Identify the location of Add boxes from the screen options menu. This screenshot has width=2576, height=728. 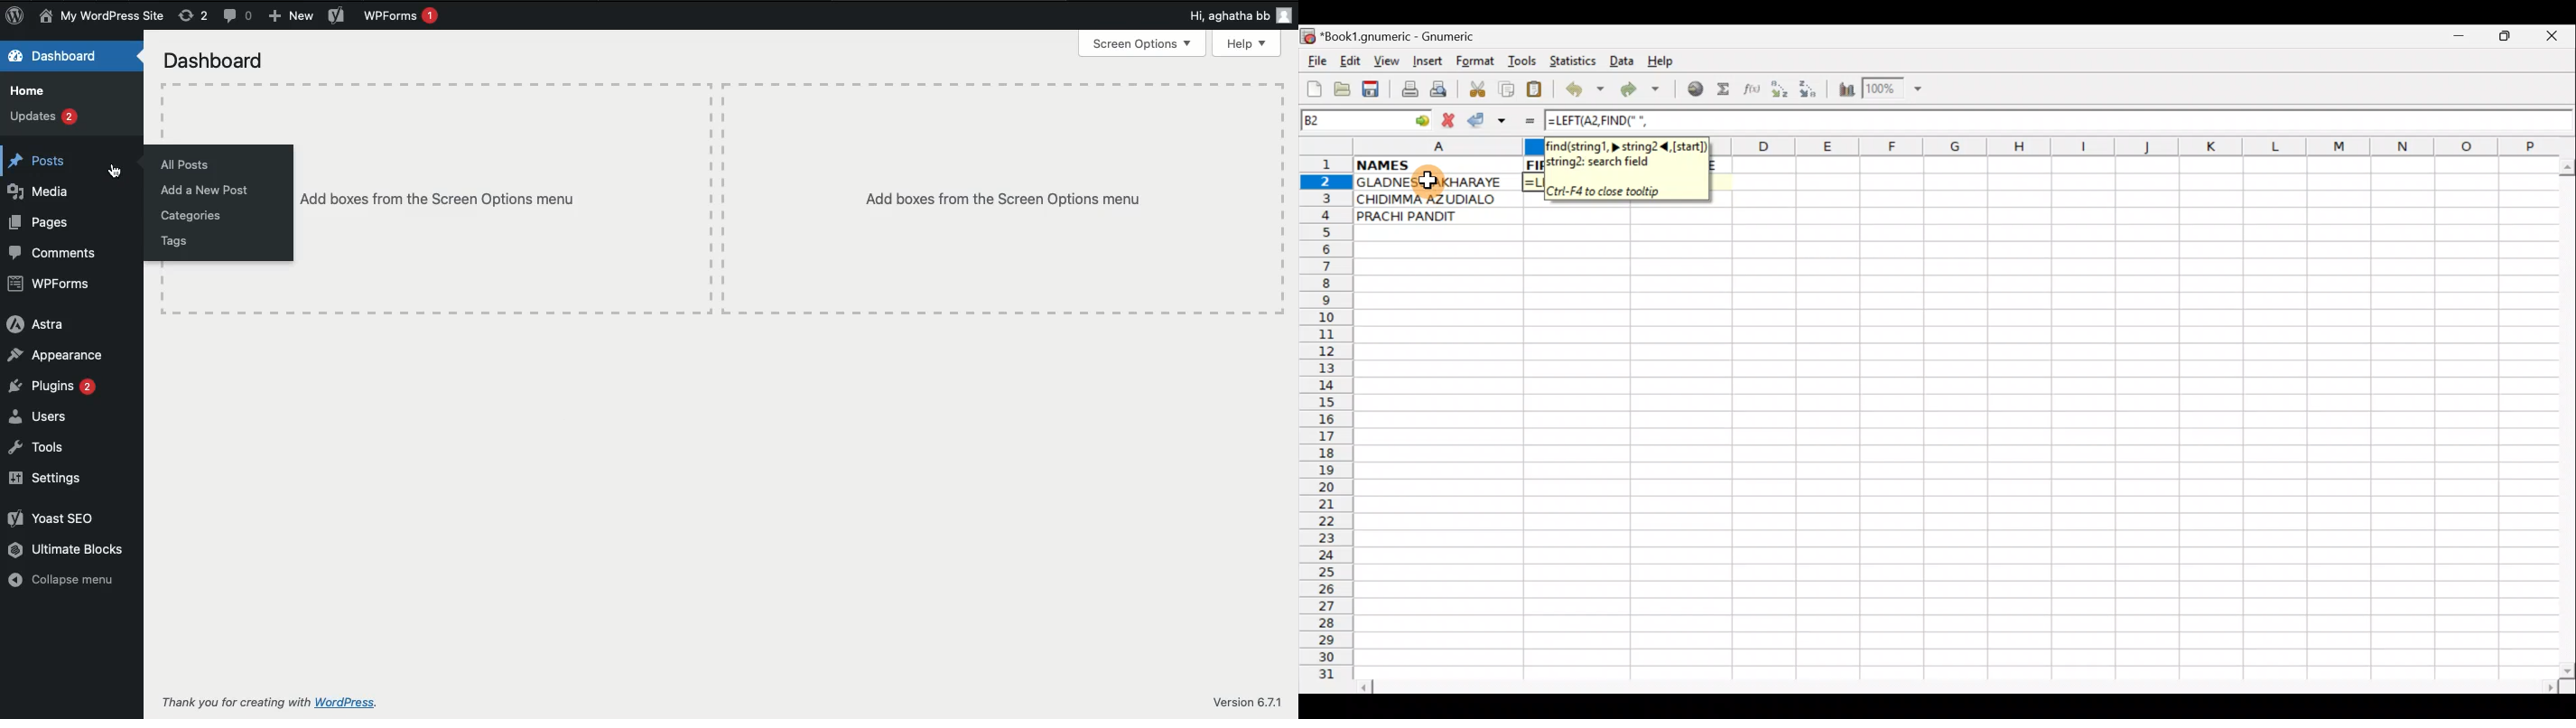
(1003, 199).